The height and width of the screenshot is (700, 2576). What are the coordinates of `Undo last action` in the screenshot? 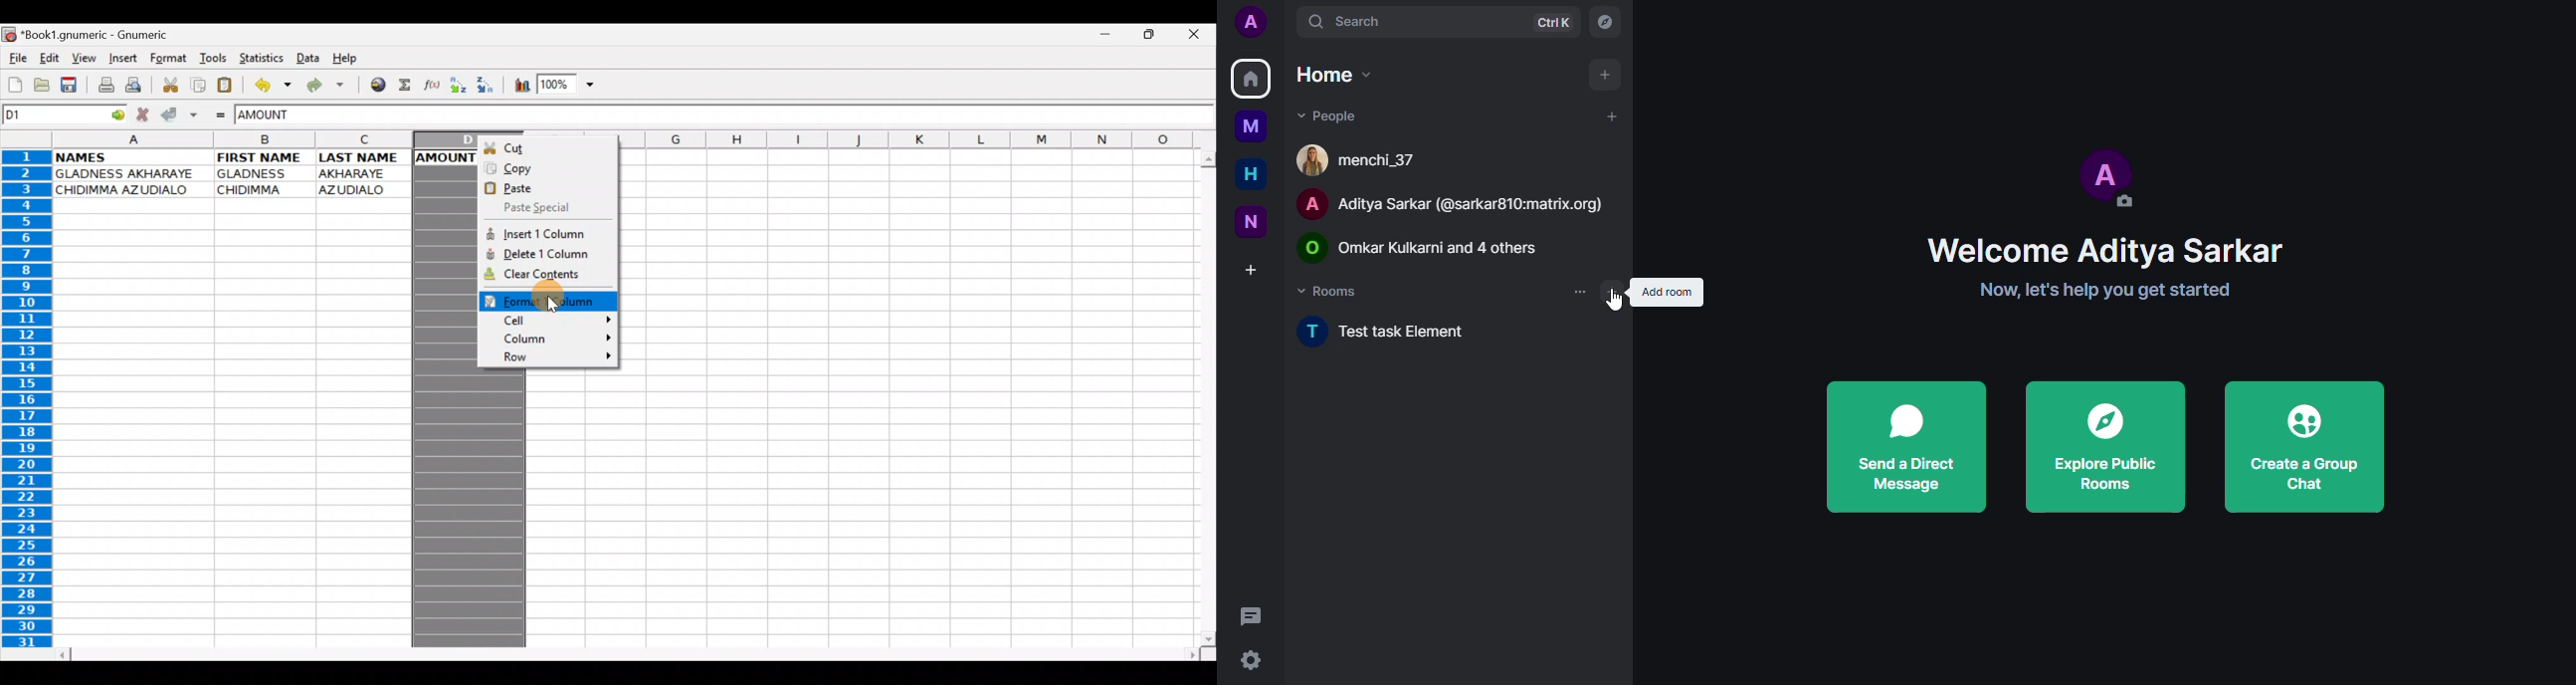 It's located at (269, 84).